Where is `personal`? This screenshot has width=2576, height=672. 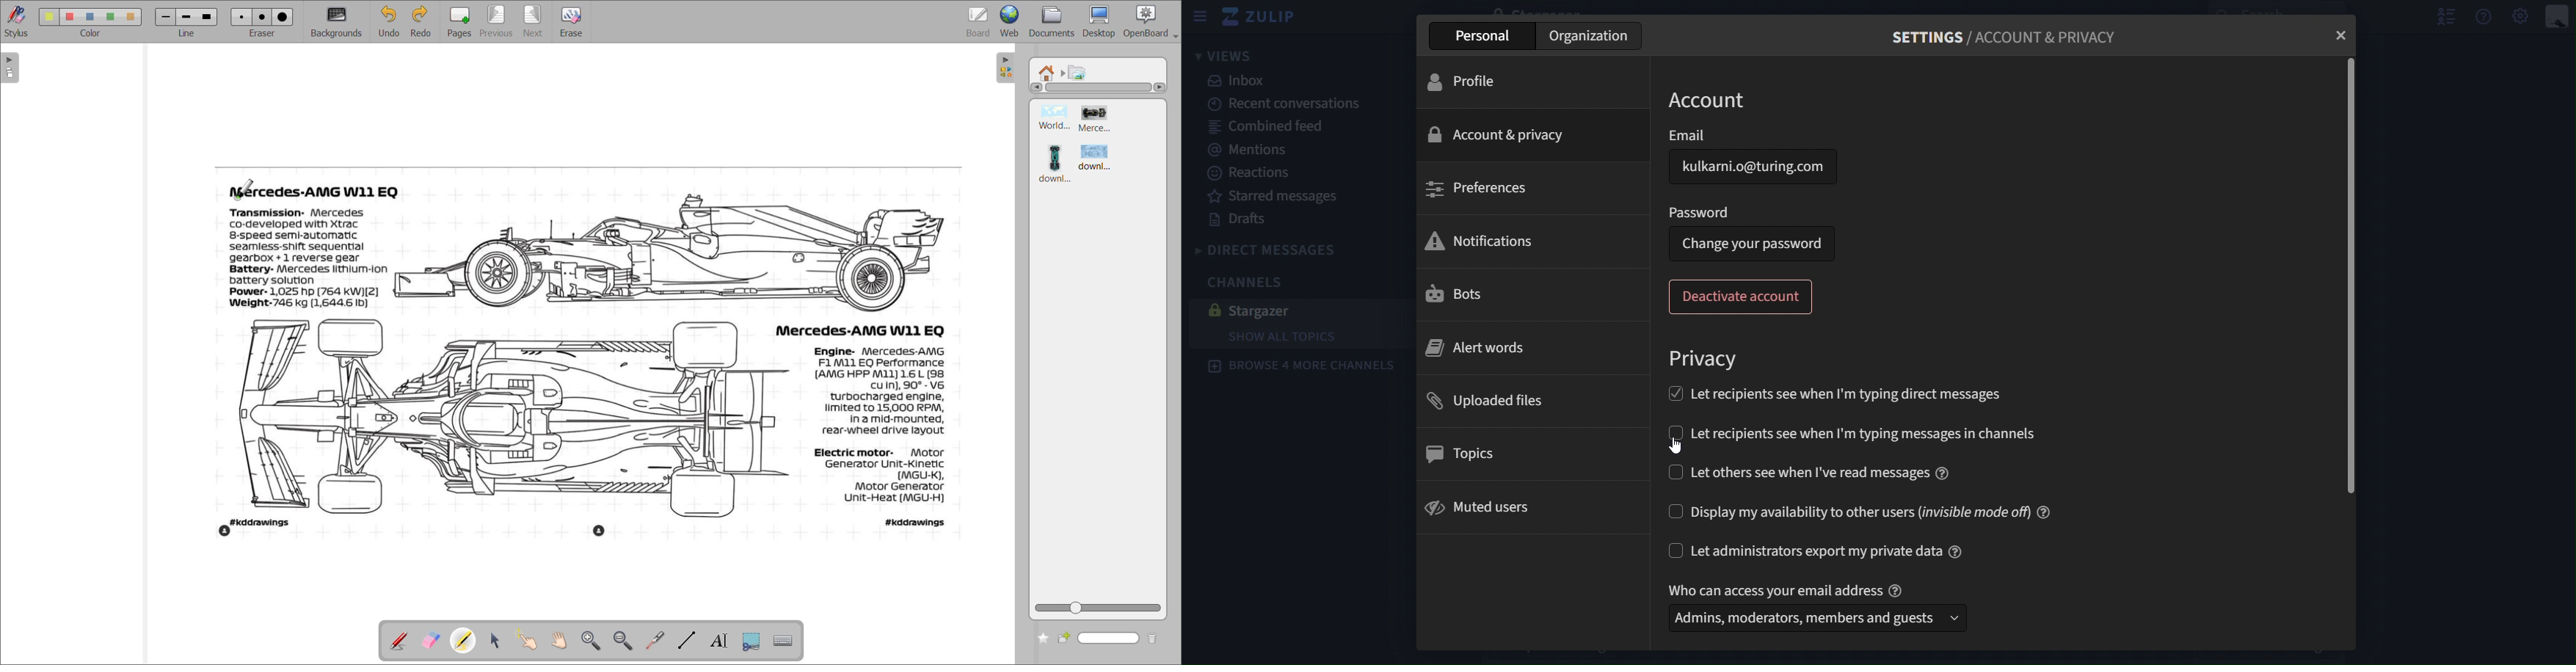 personal is located at coordinates (1485, 36).